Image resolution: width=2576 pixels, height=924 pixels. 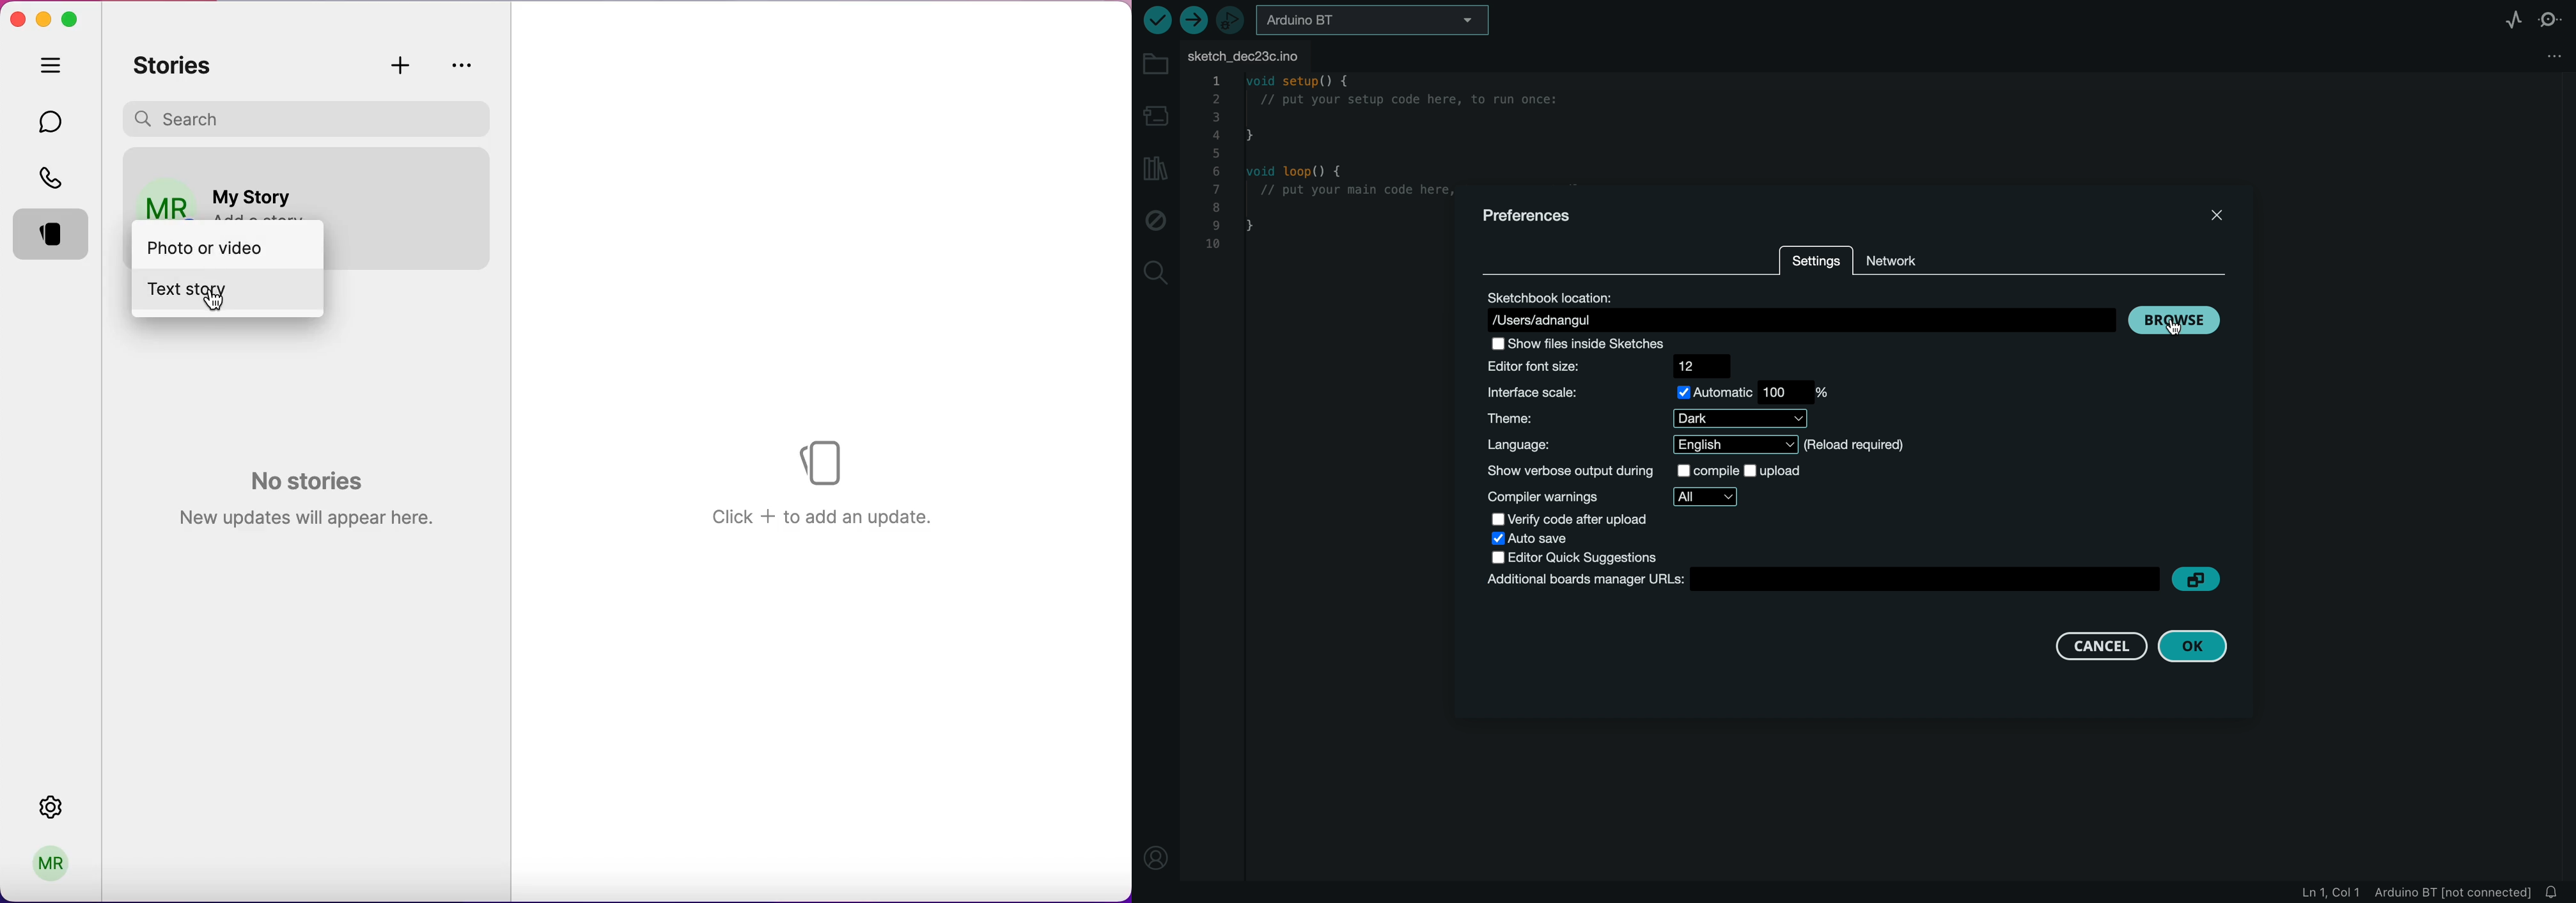 What do you see at coordinates (180, 66) in the screenshot?
I see `stories` at bounding box center [180, 66].